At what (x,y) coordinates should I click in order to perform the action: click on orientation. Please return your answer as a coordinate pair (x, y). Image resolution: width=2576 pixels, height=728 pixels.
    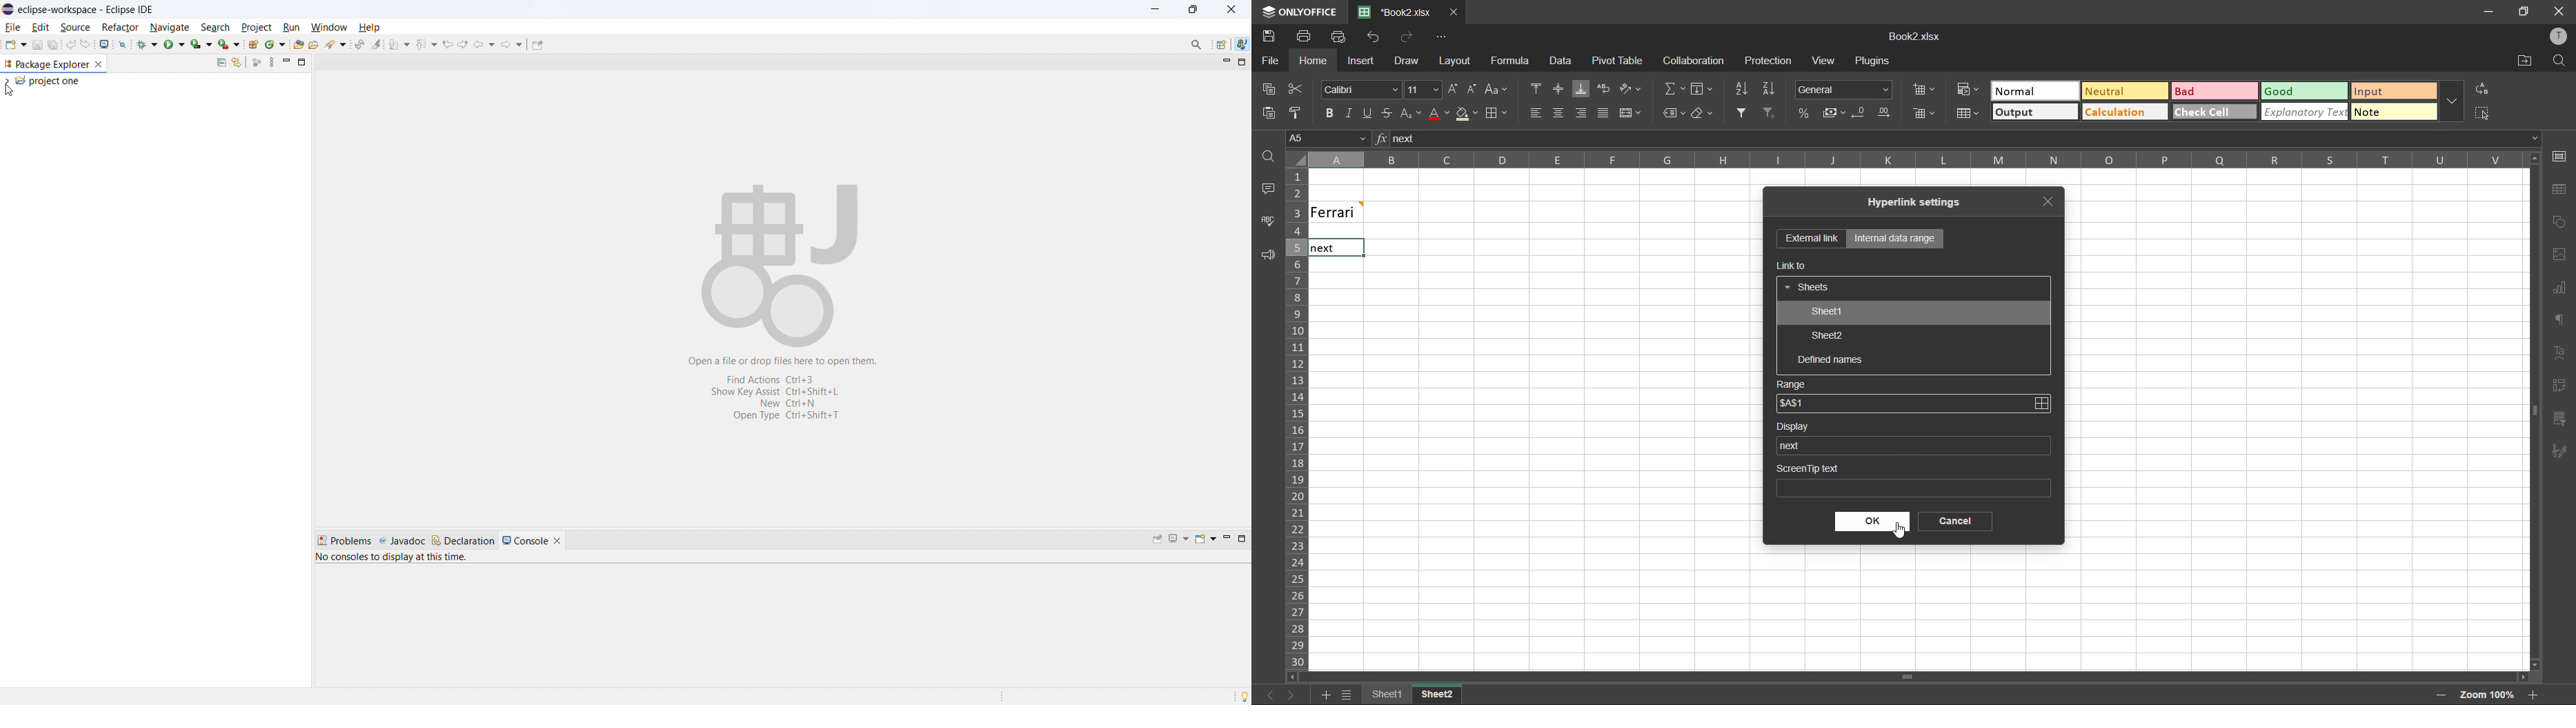
    Looking at the image, I should click on (1632, 87).